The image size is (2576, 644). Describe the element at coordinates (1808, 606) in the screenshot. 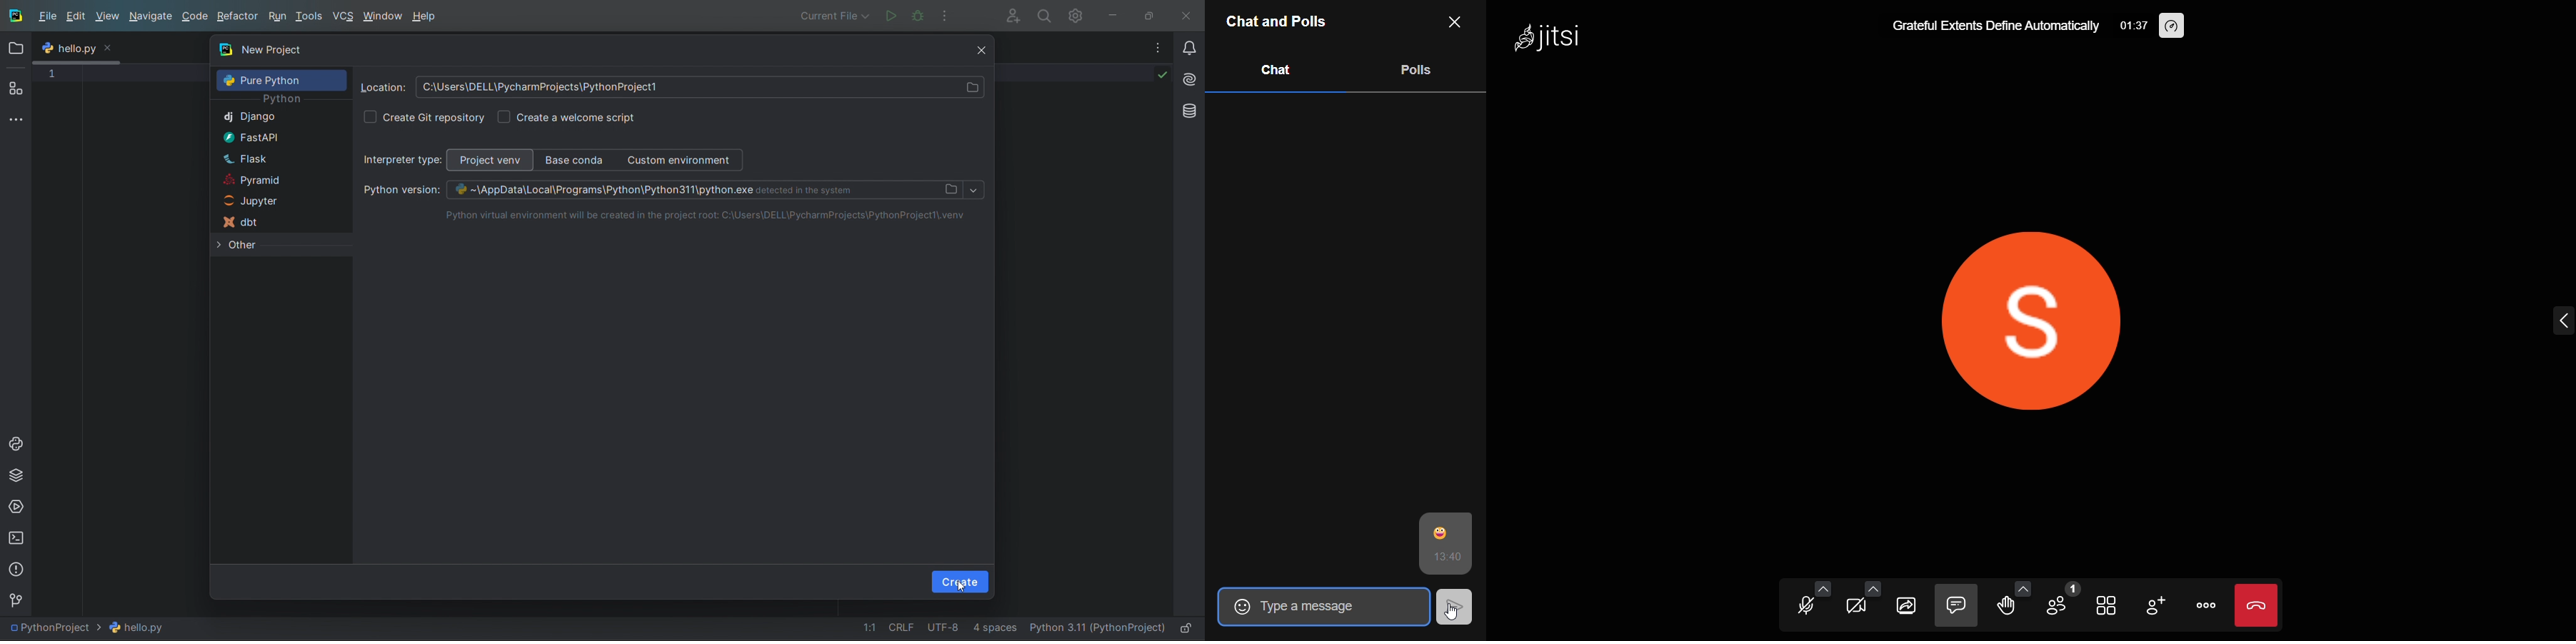

I see `microphone` at that location.